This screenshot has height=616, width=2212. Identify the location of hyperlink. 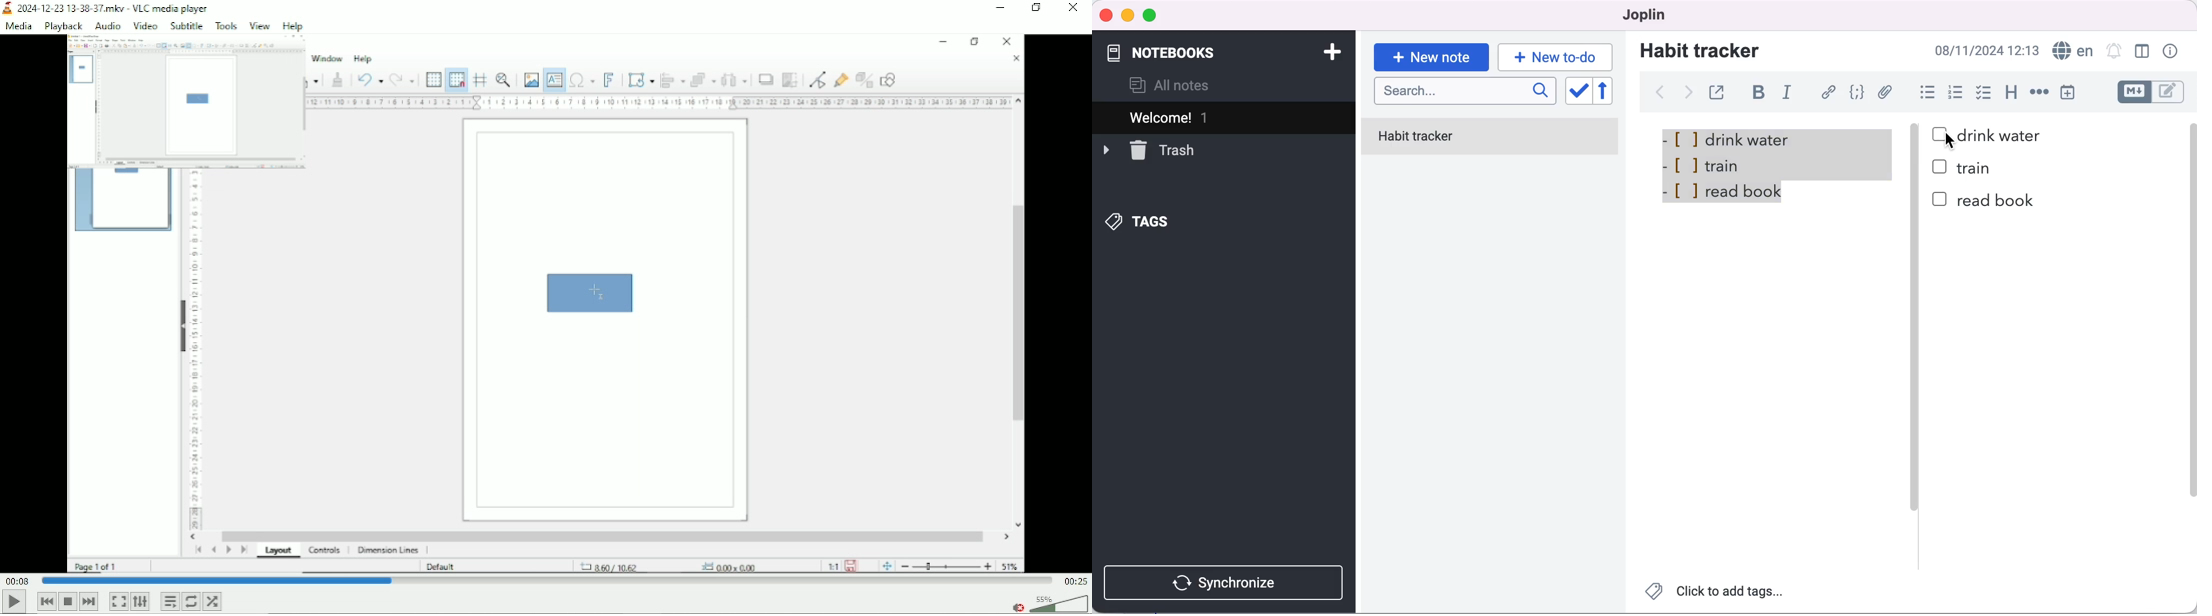
(1830, 92).